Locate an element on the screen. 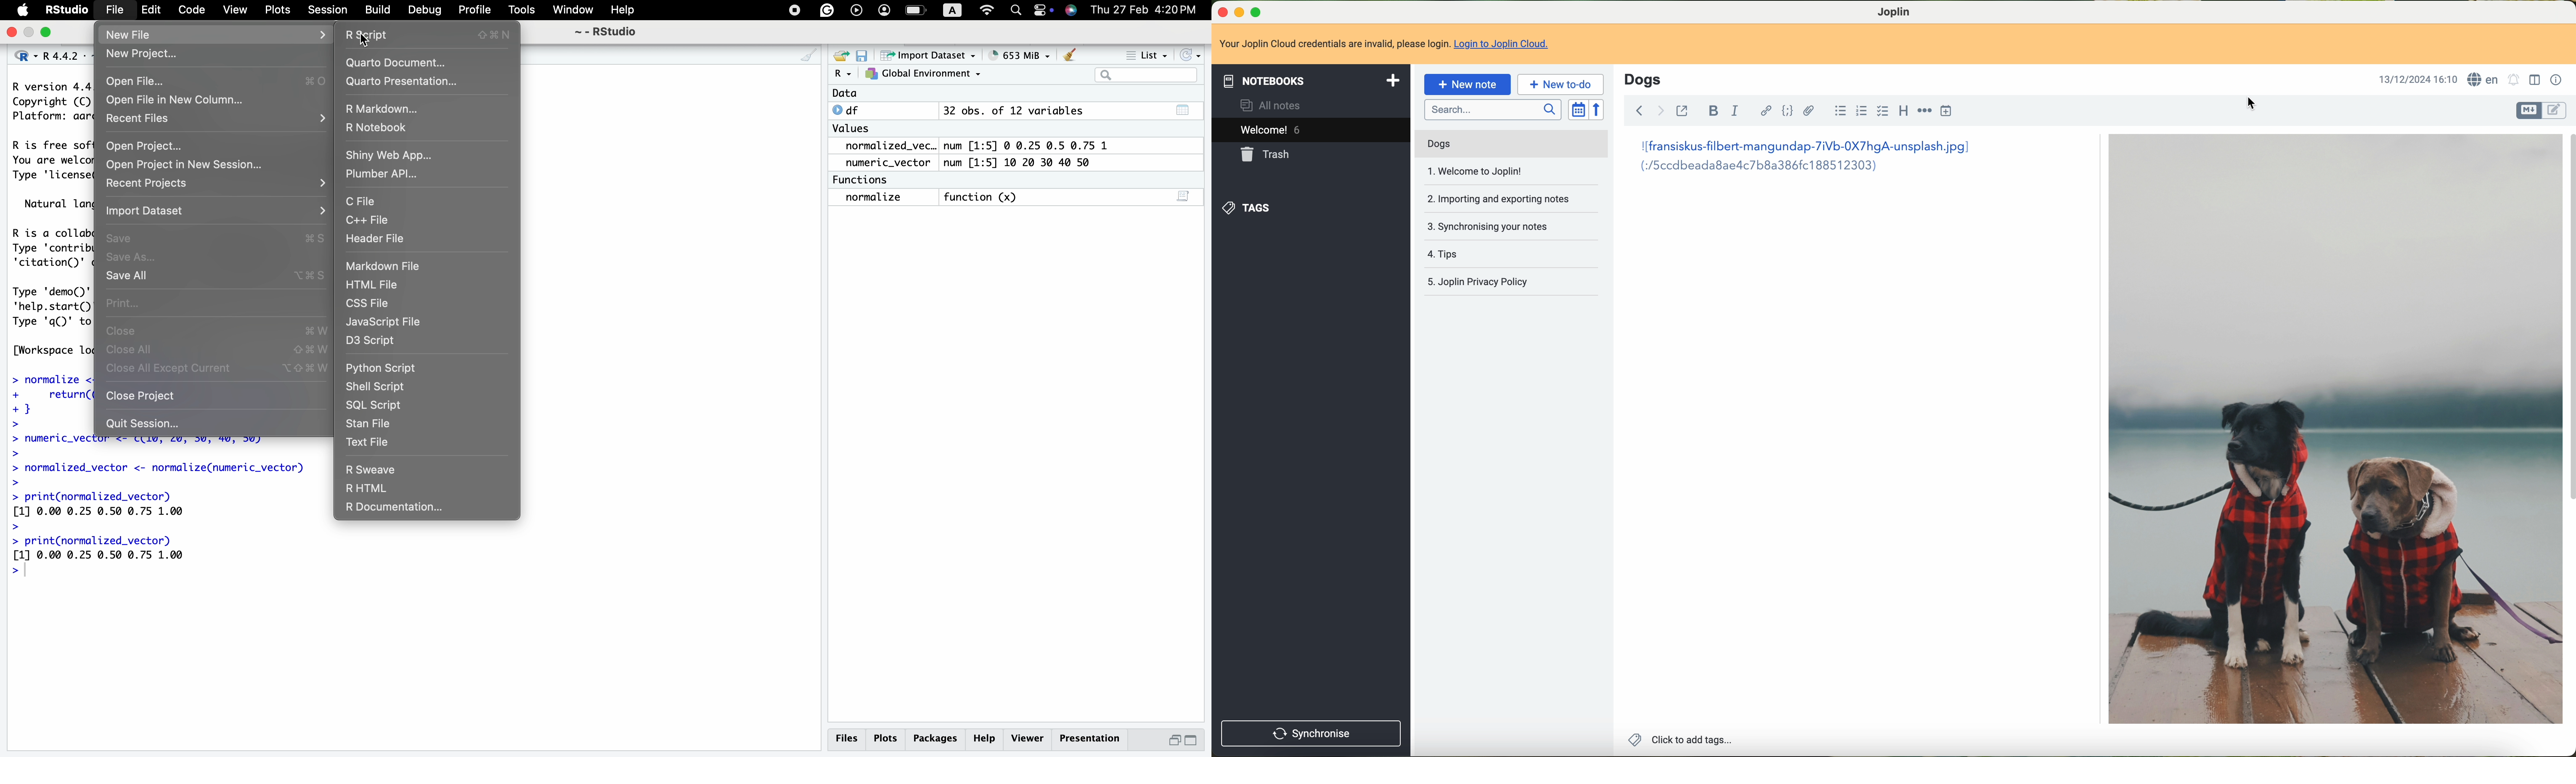  checkbox is located at coordinates (1884, 112).